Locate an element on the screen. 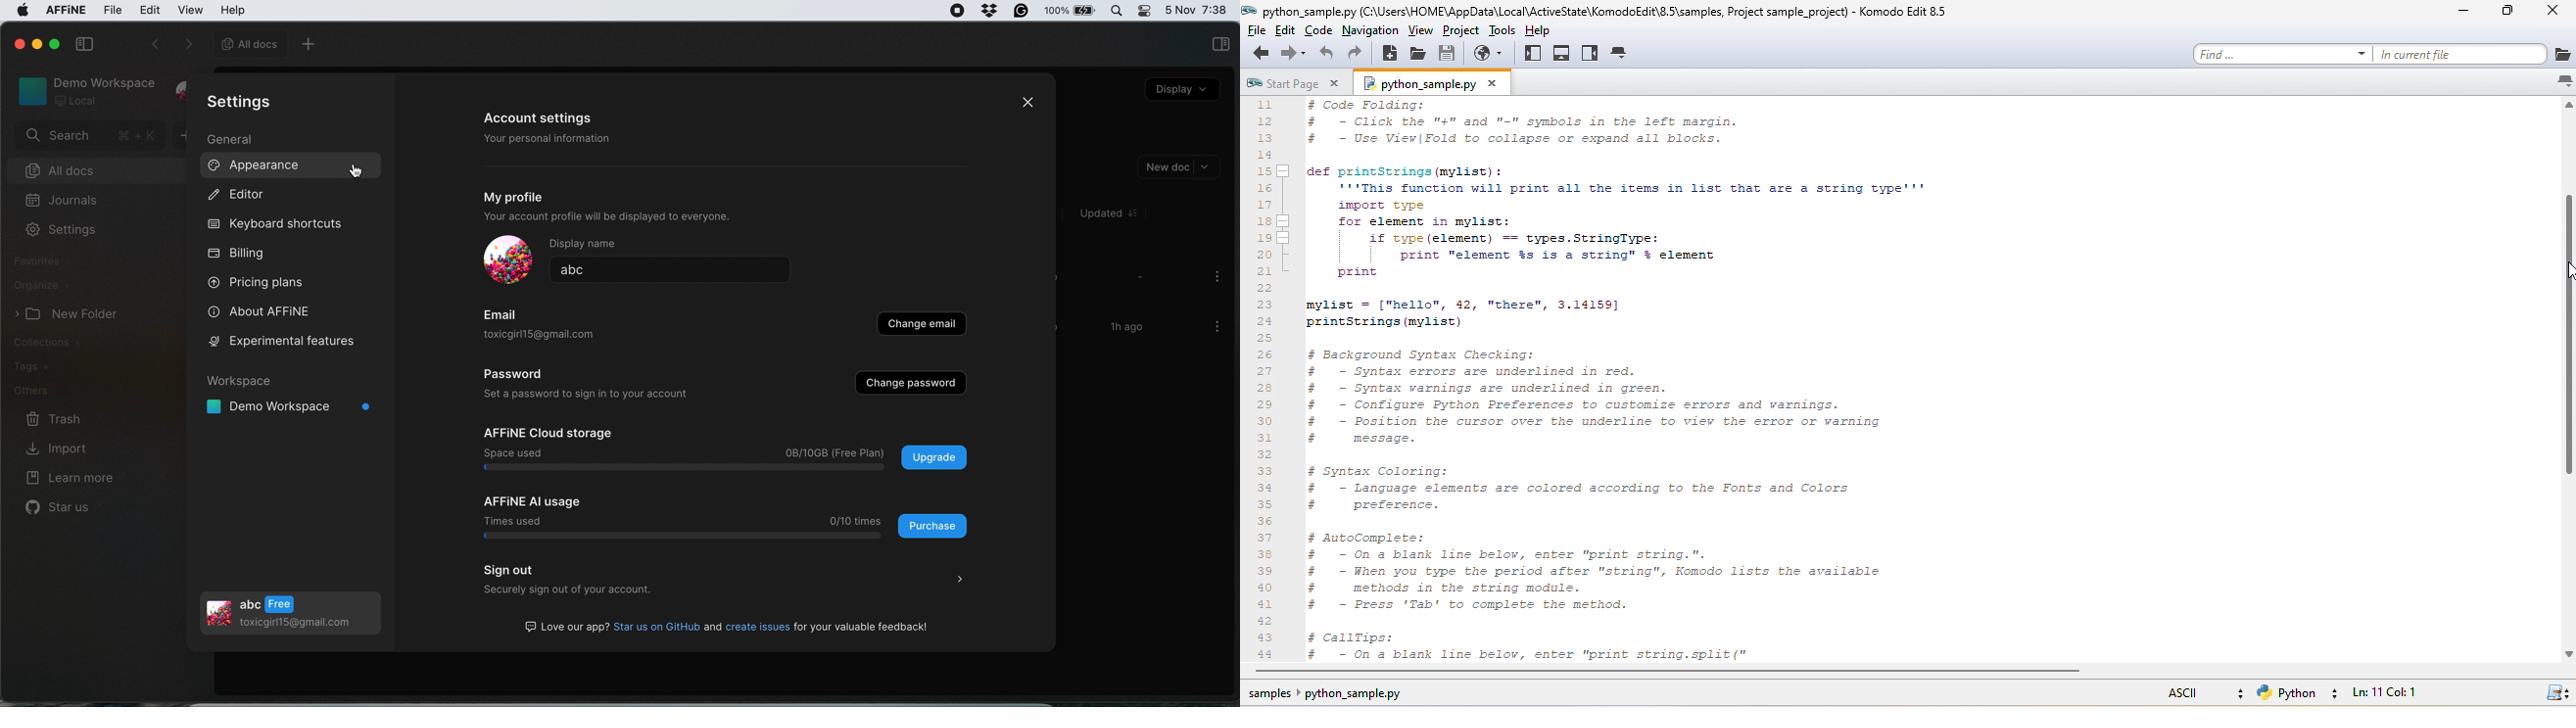 This screenshot has height=728, width=2576. dropbox is located at coordinates (991, 11).